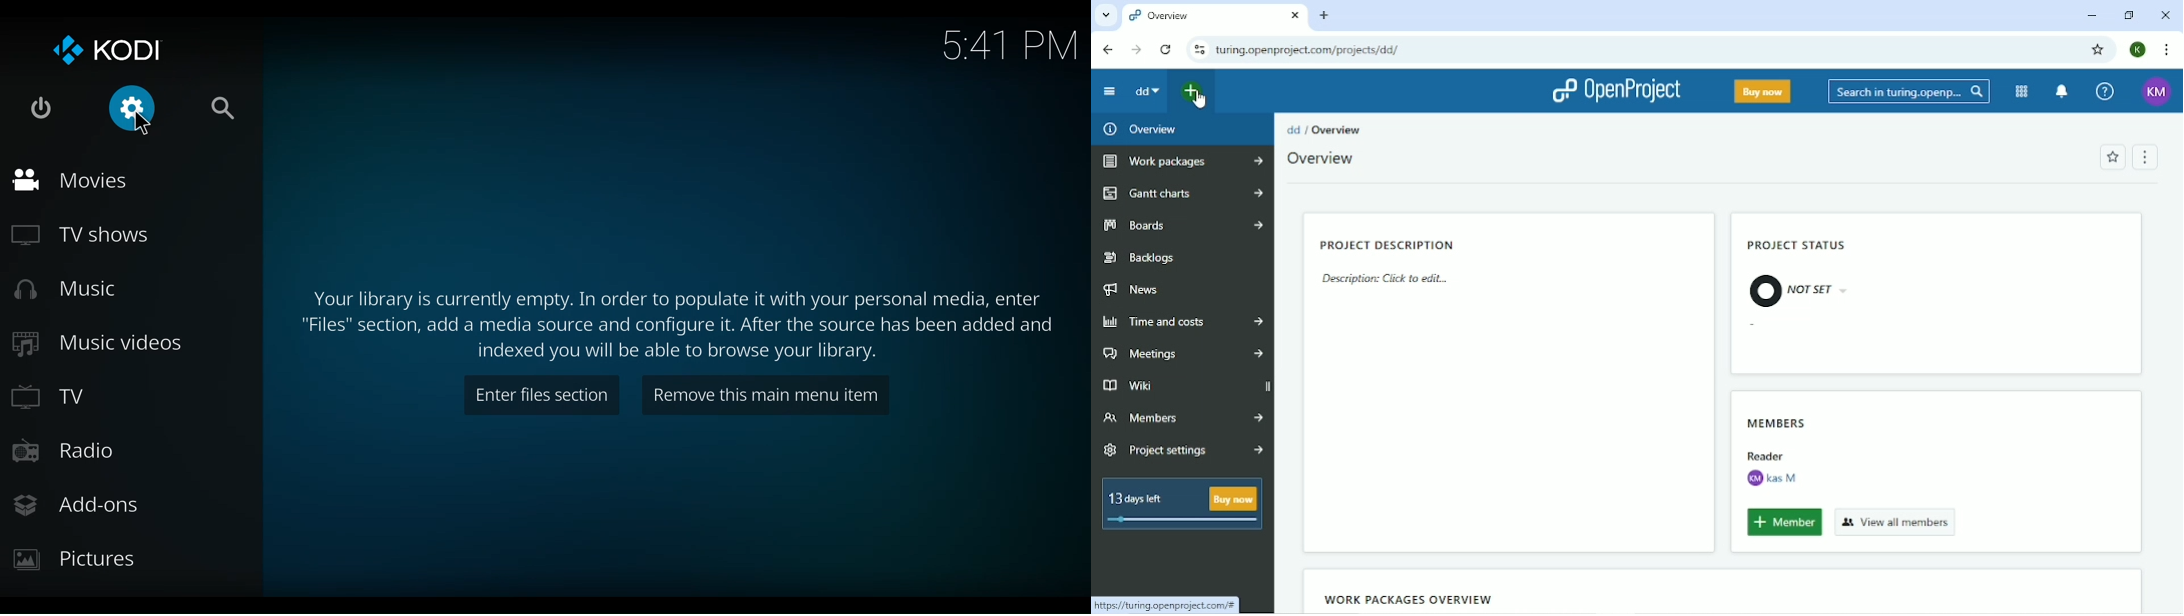 The width and height of the screenshot is (2184, 616). What do you see at coordinates (1185, 451) in the screenshot?
I see `Project settings` at bounding box center [1185, 451].